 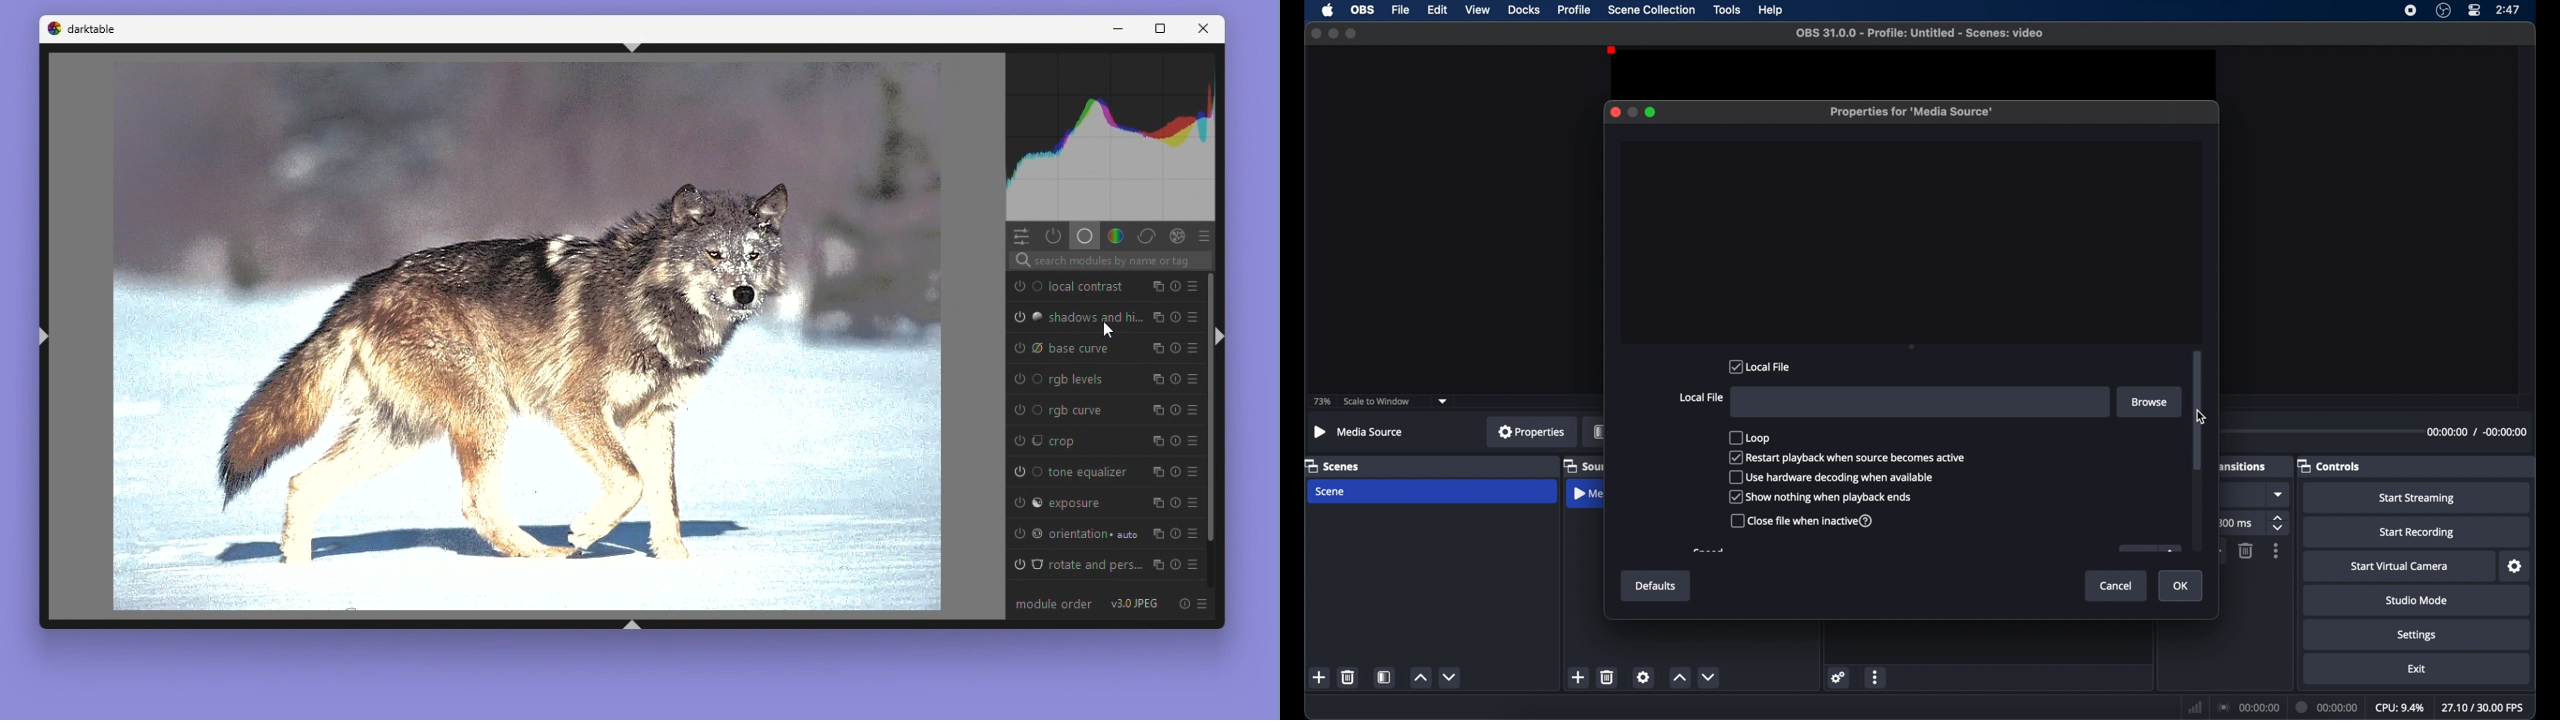 I want to click on no source selected, so click(x=1359, y=431).